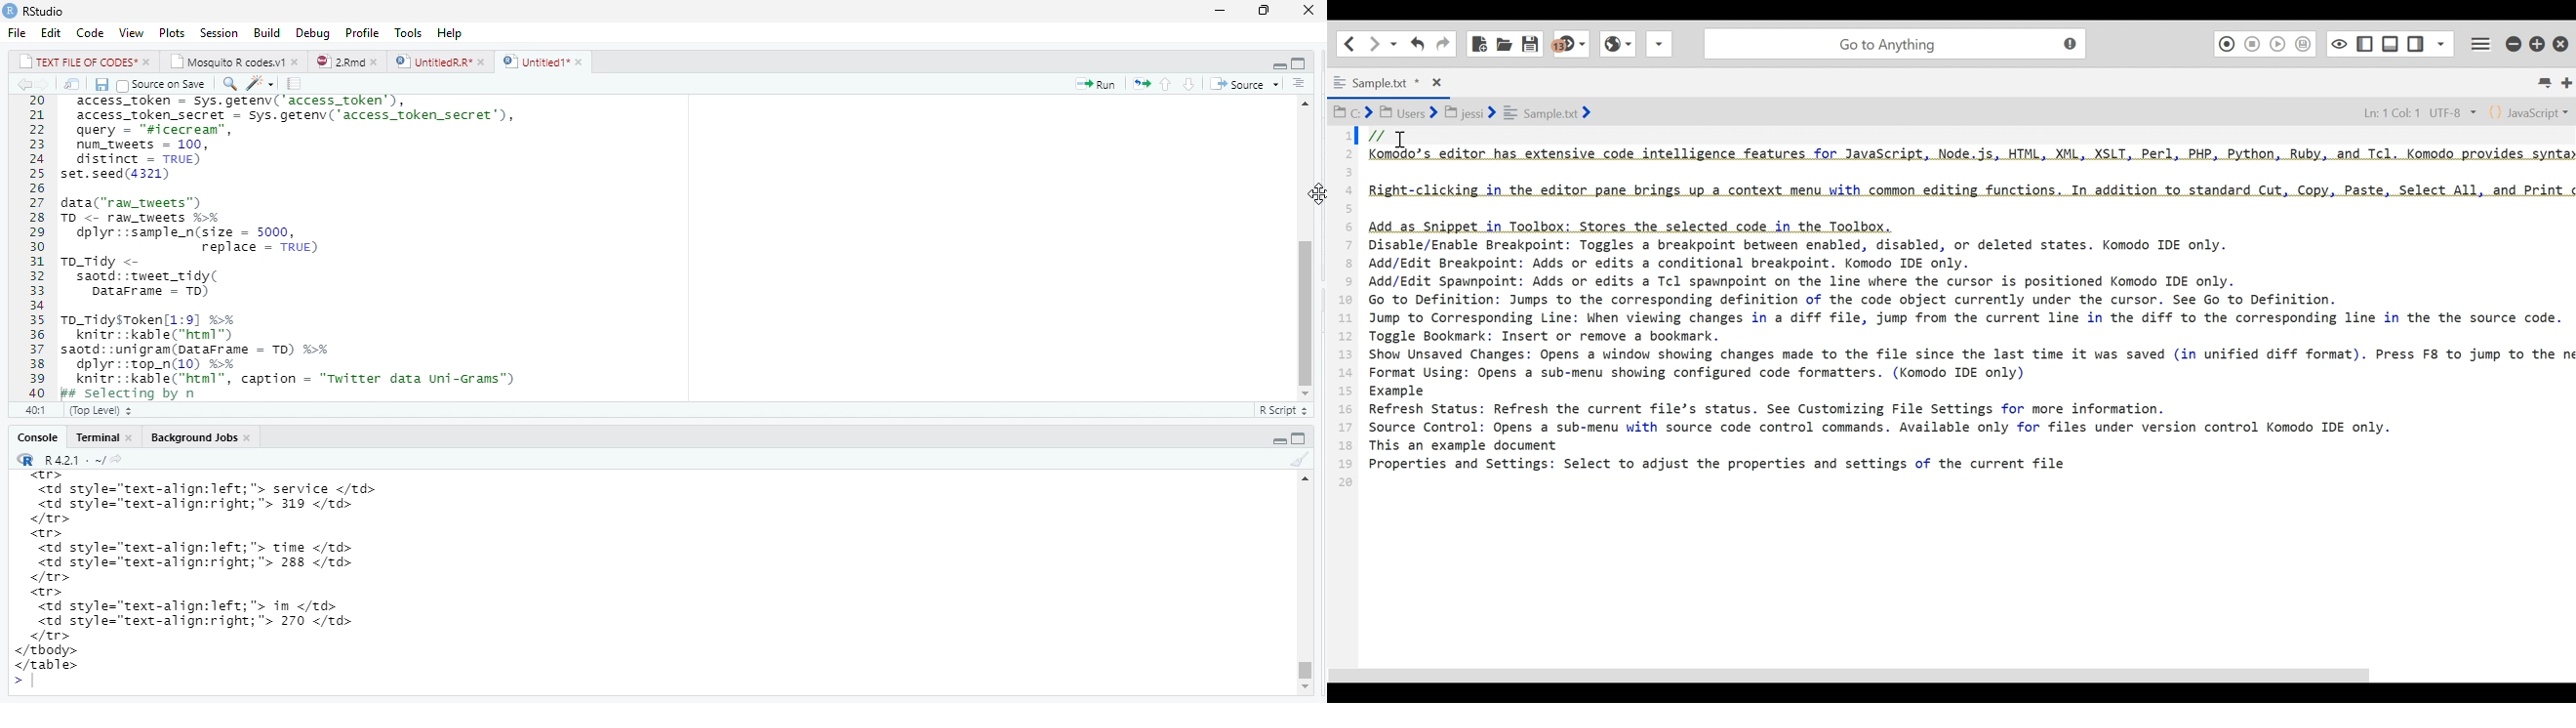  Describe the element at coordinates (1283, 410) in the screenshot. I see `R Script =` at that location.